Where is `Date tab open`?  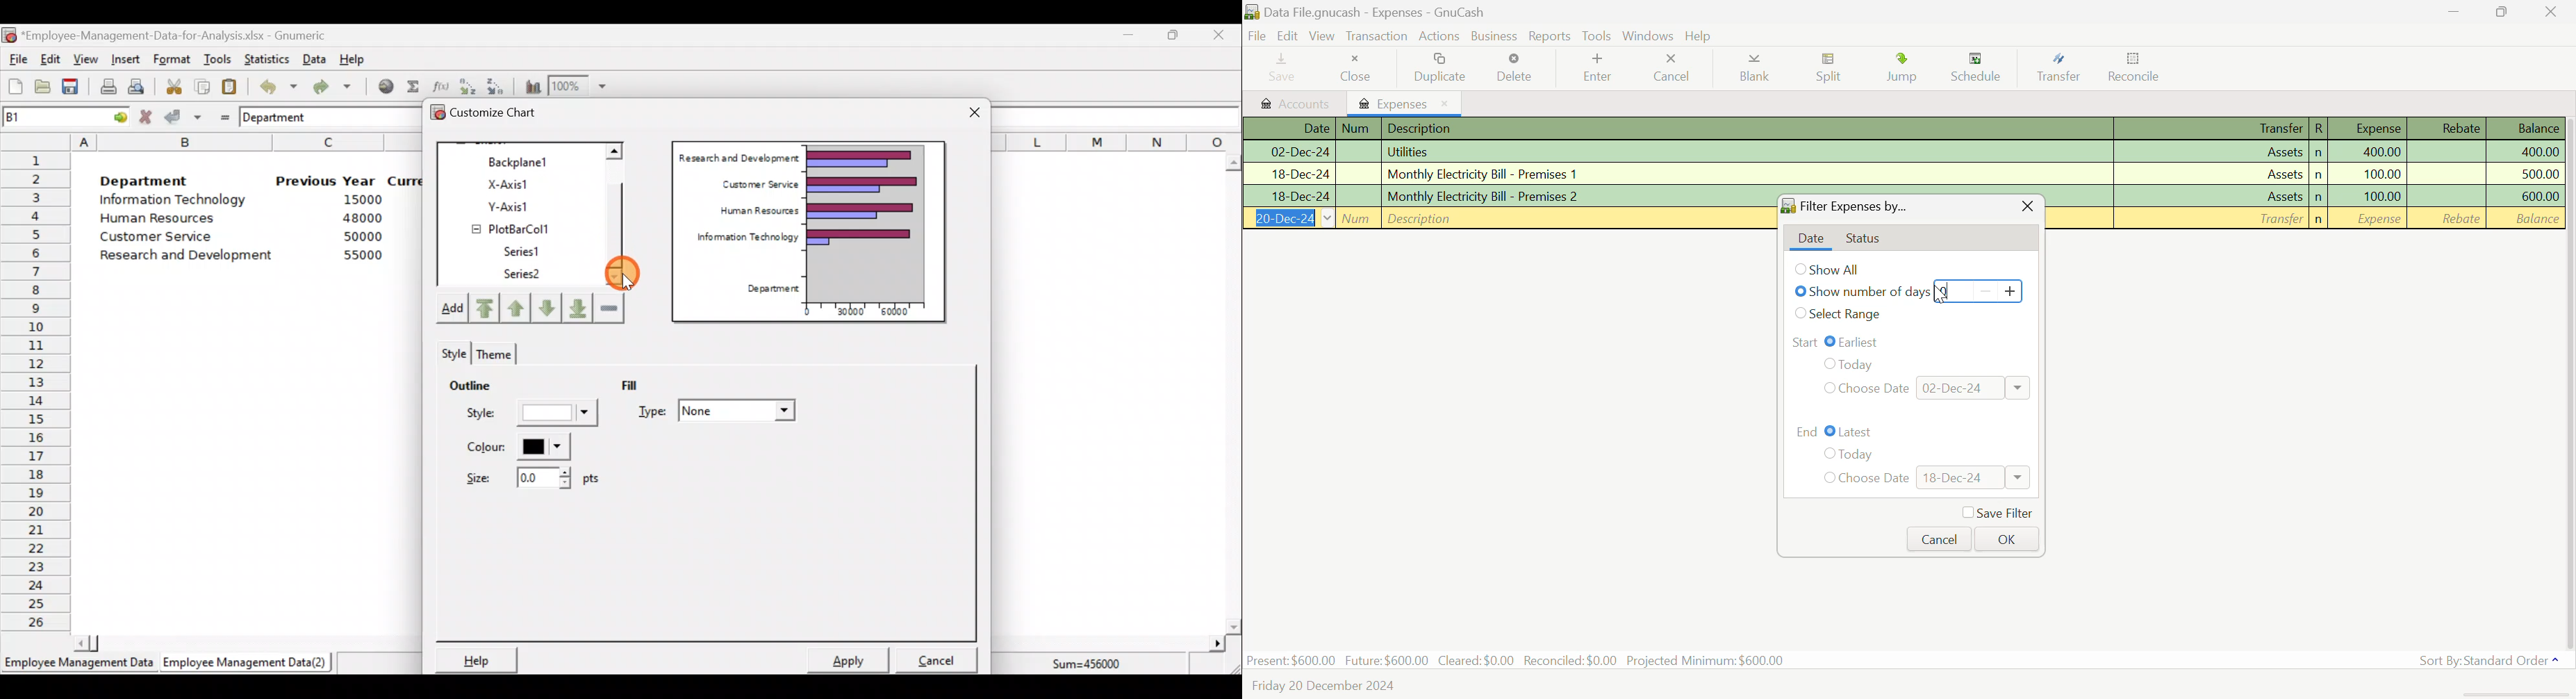
Date tab open is located at coordinates (1810, 240).